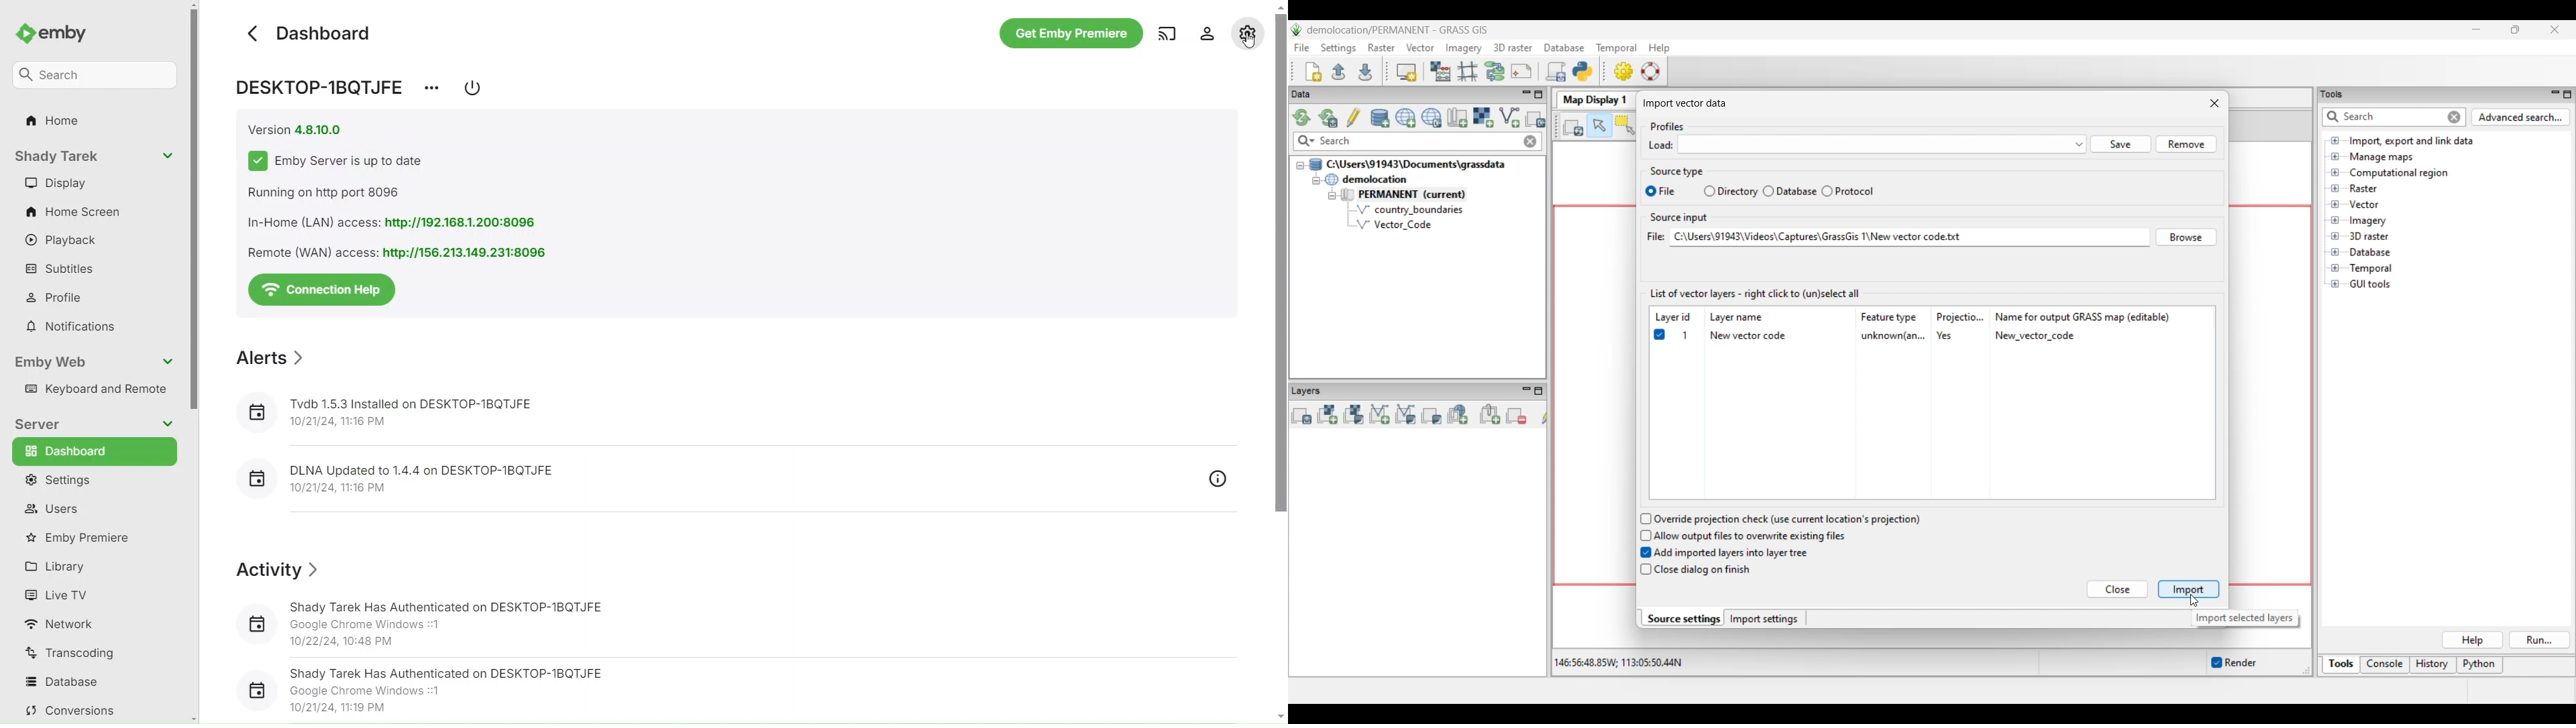 The image size is (2576, 728). I want to click on emby, so click(51, 35).